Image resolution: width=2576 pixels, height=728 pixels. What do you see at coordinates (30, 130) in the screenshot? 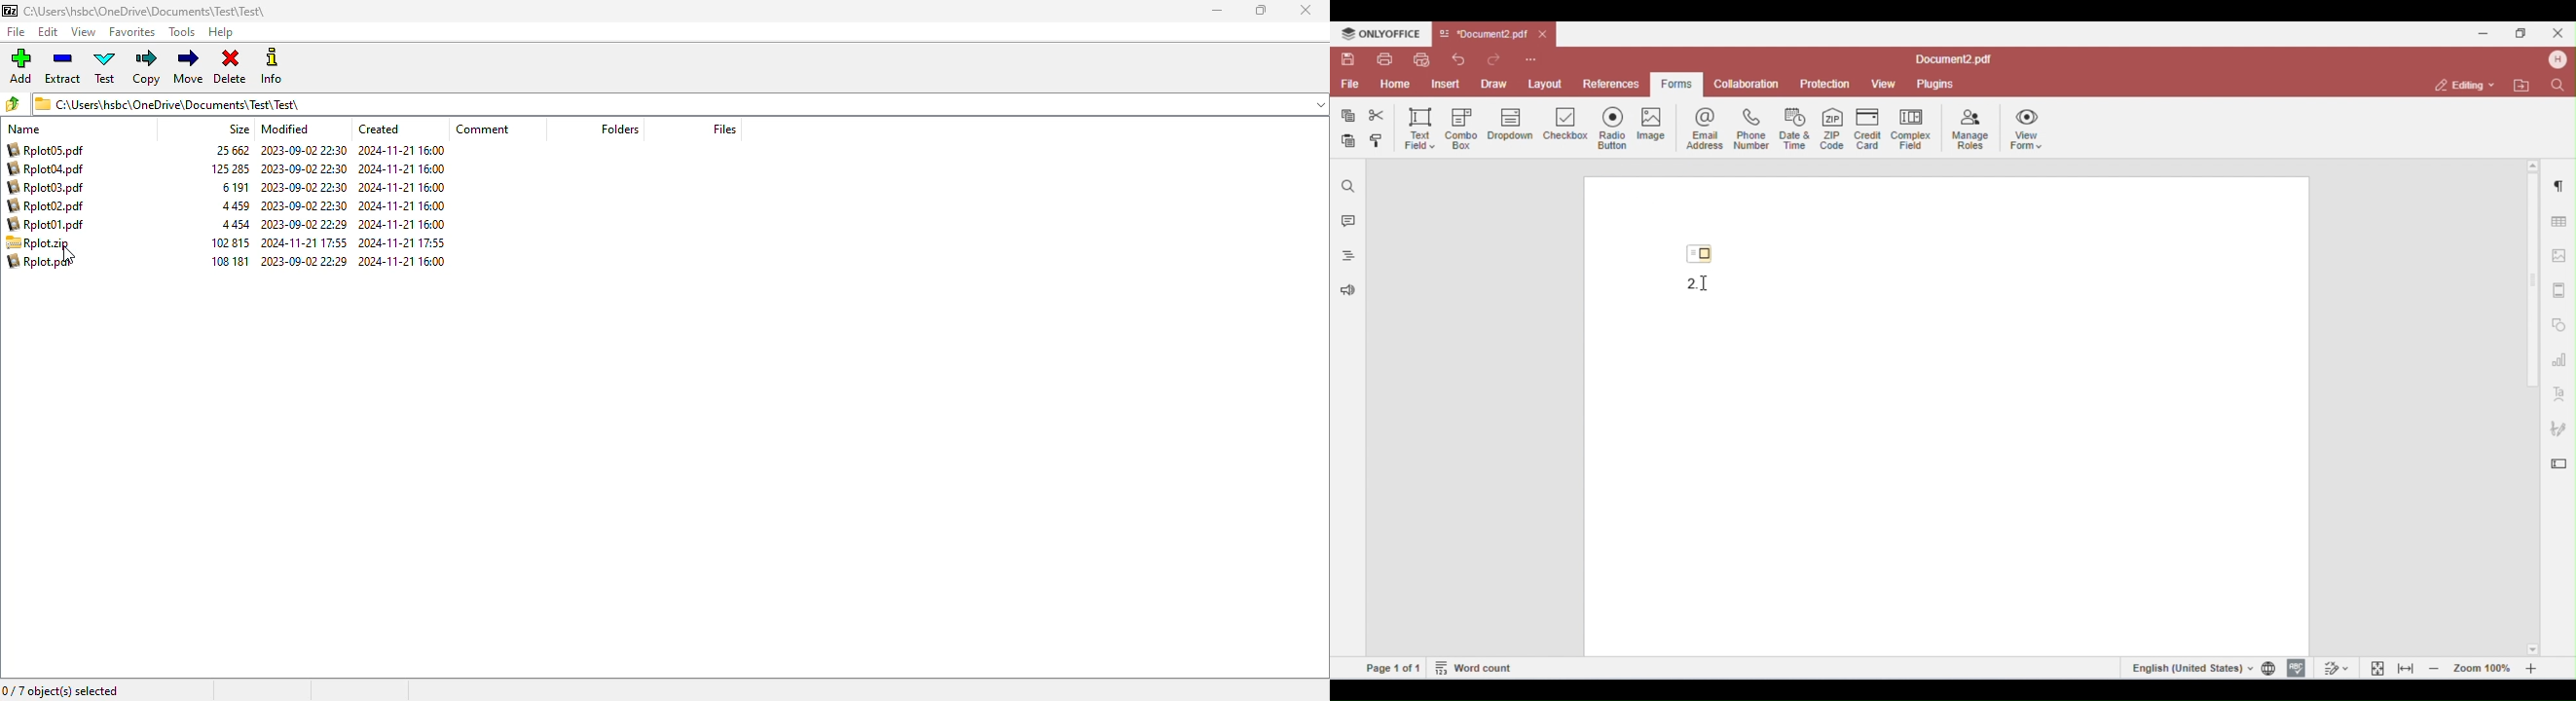
I see `name` at bounding box center [30, 130].